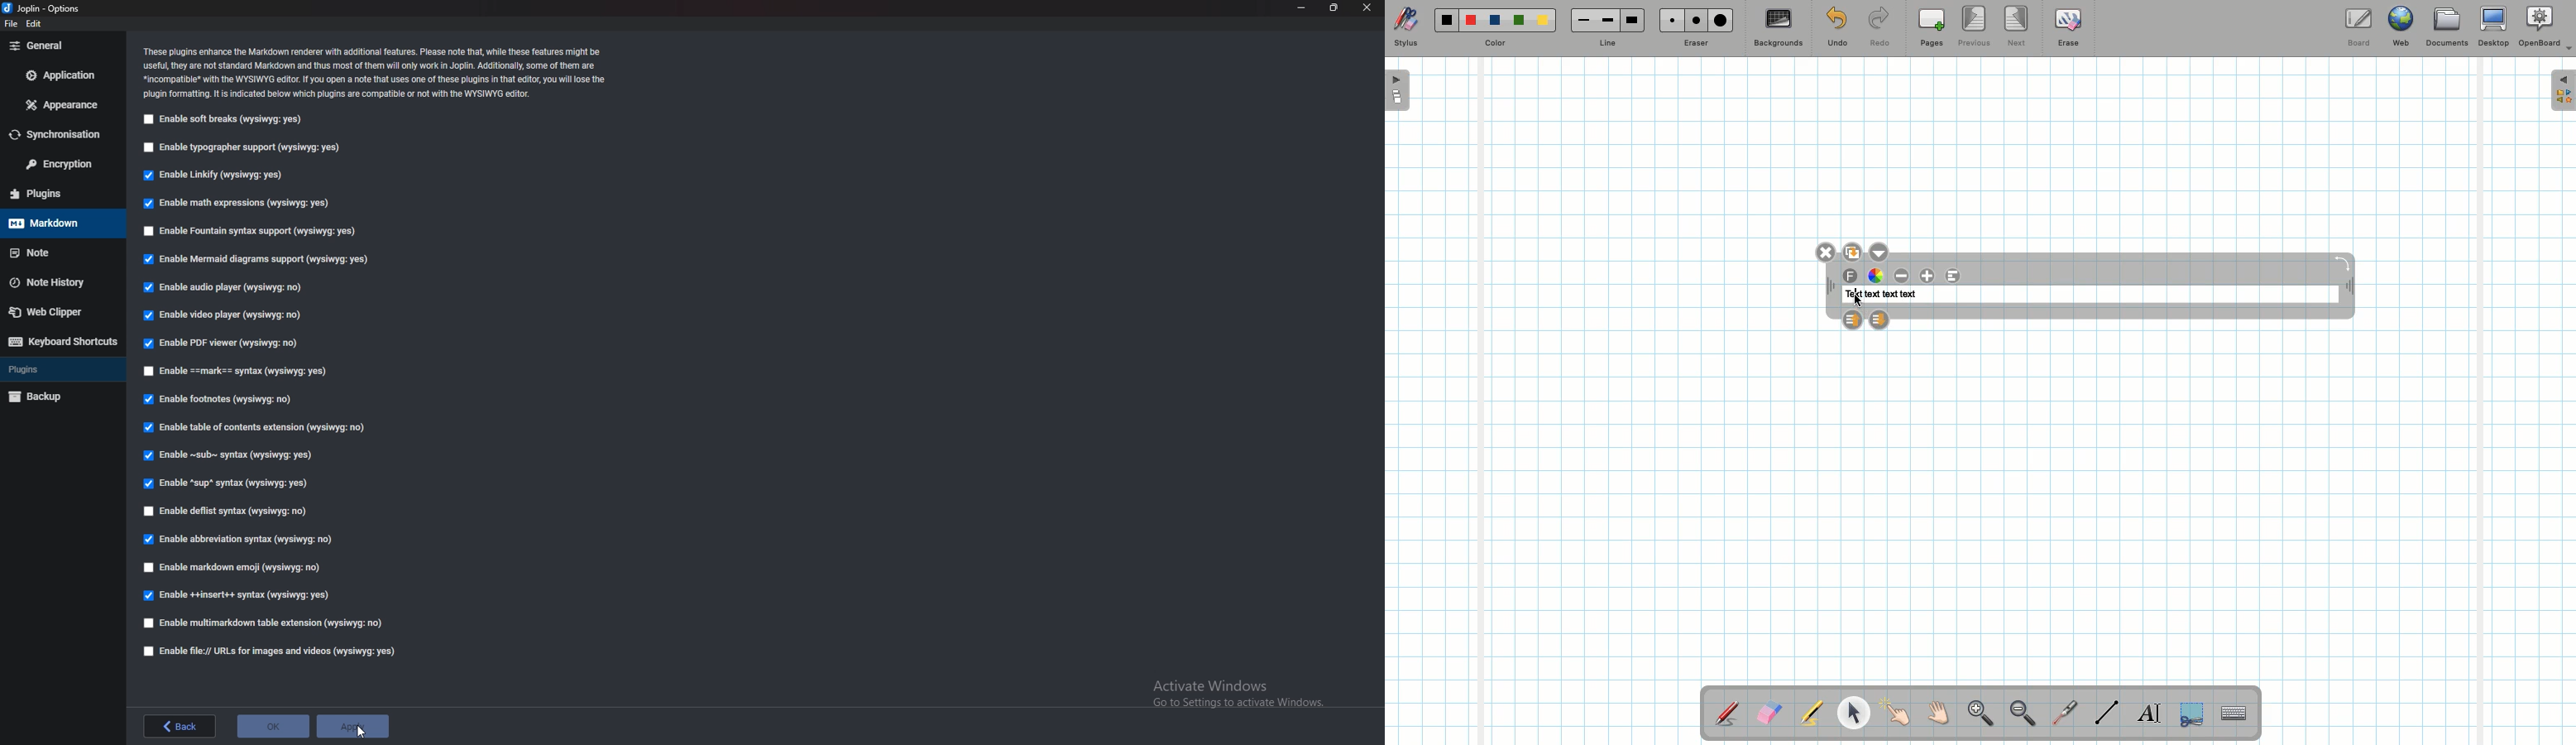  I want to click on edit, so click(37, 22).